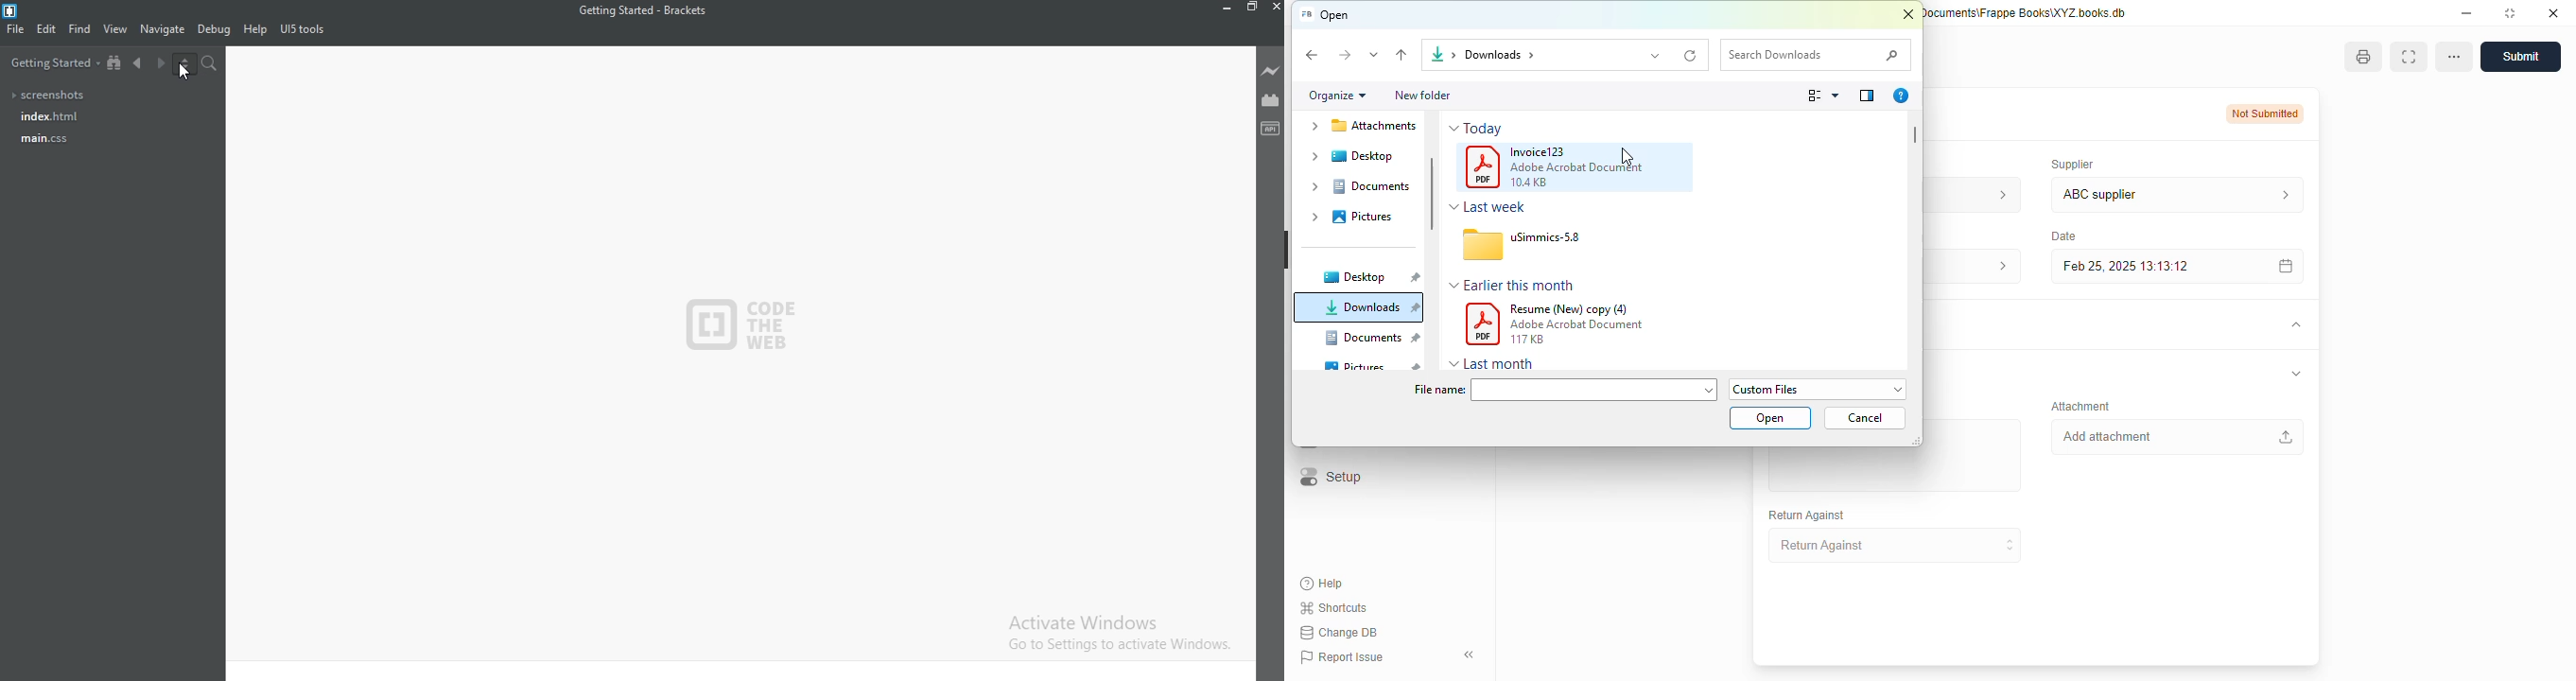 The width and height of the screenshot is (2576, 700). Describe the element at coordinates (214, 30) in the screenshot. I see `Debug` at that location.